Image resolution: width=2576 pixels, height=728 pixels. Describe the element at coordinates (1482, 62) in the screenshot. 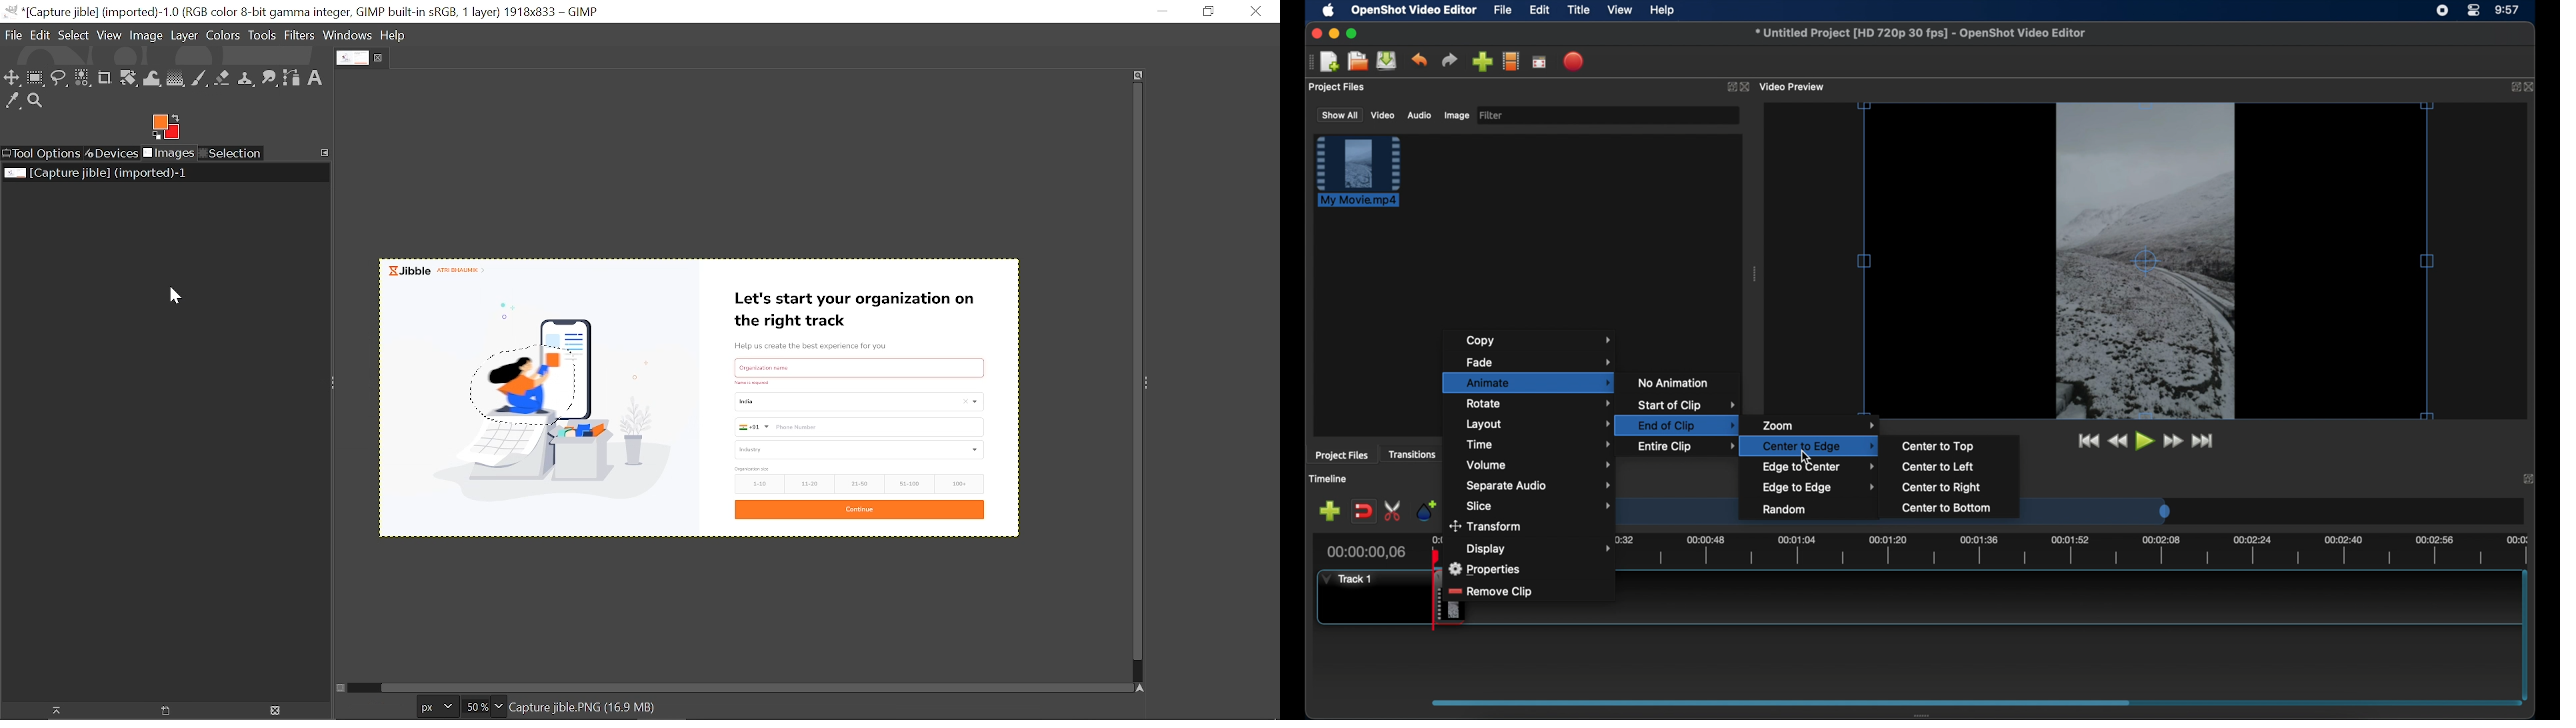

I see `import files` at that location.